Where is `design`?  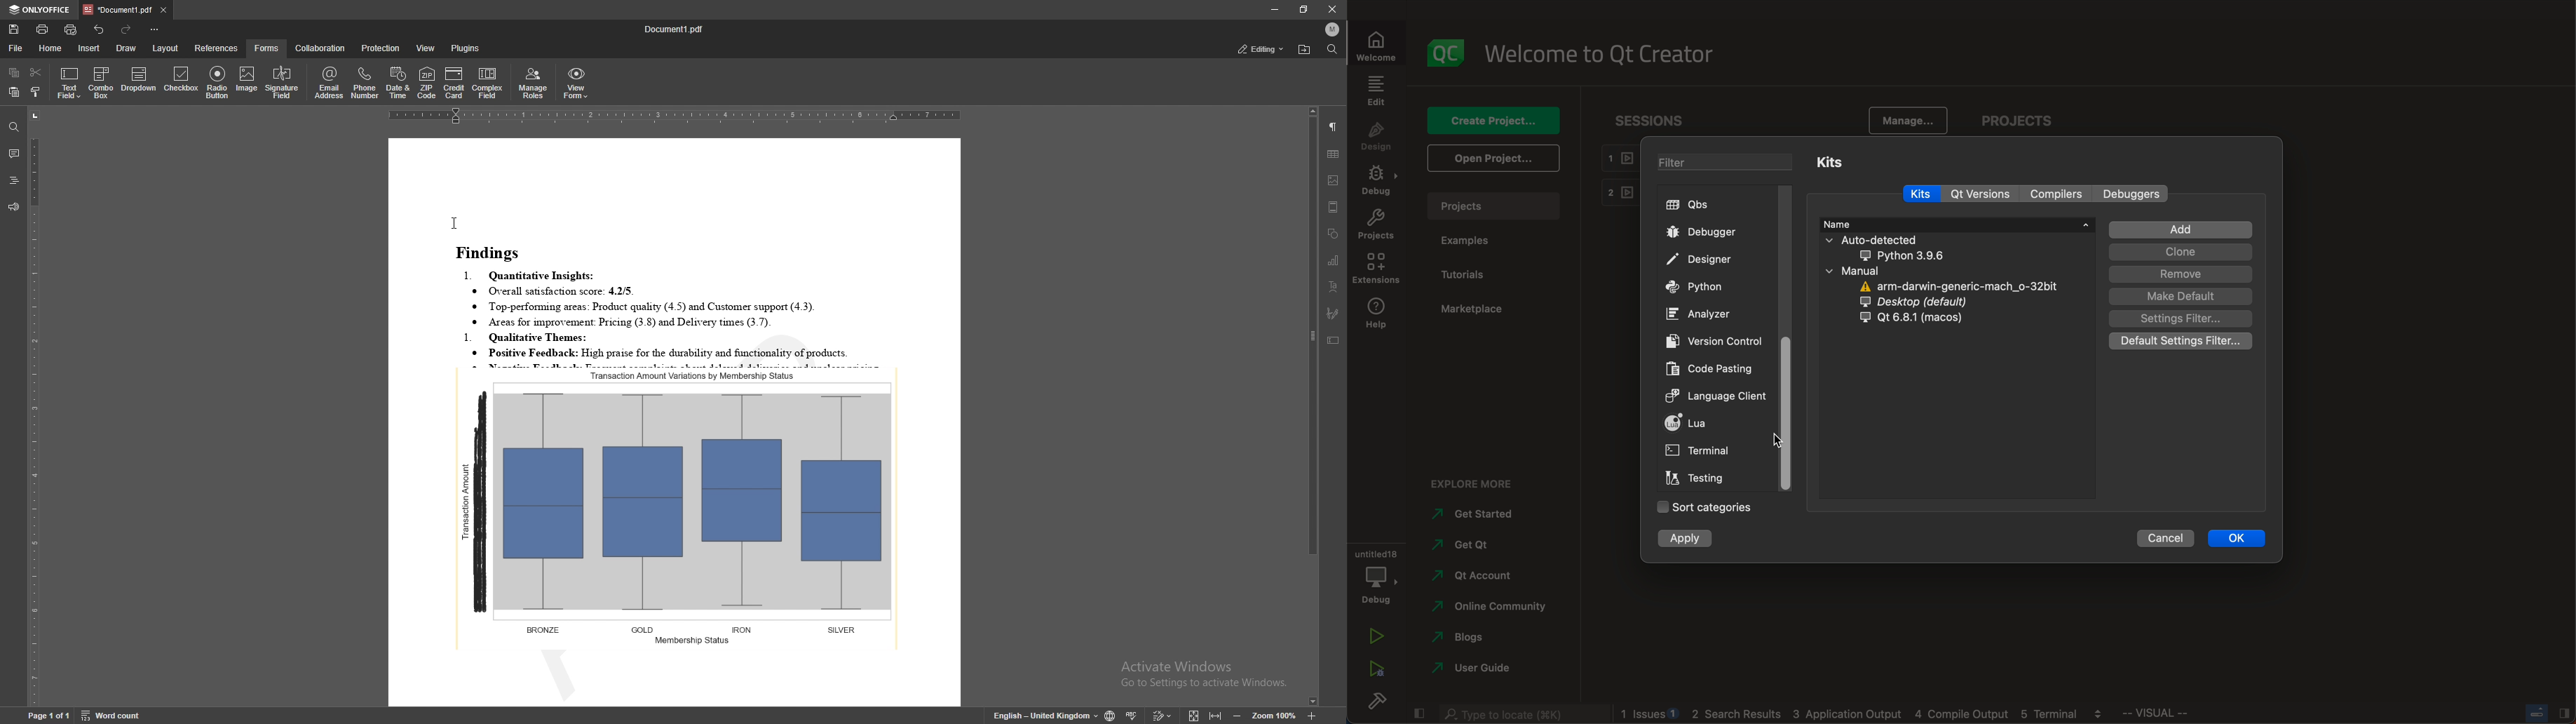
design is located at coordinates (1379, 136).